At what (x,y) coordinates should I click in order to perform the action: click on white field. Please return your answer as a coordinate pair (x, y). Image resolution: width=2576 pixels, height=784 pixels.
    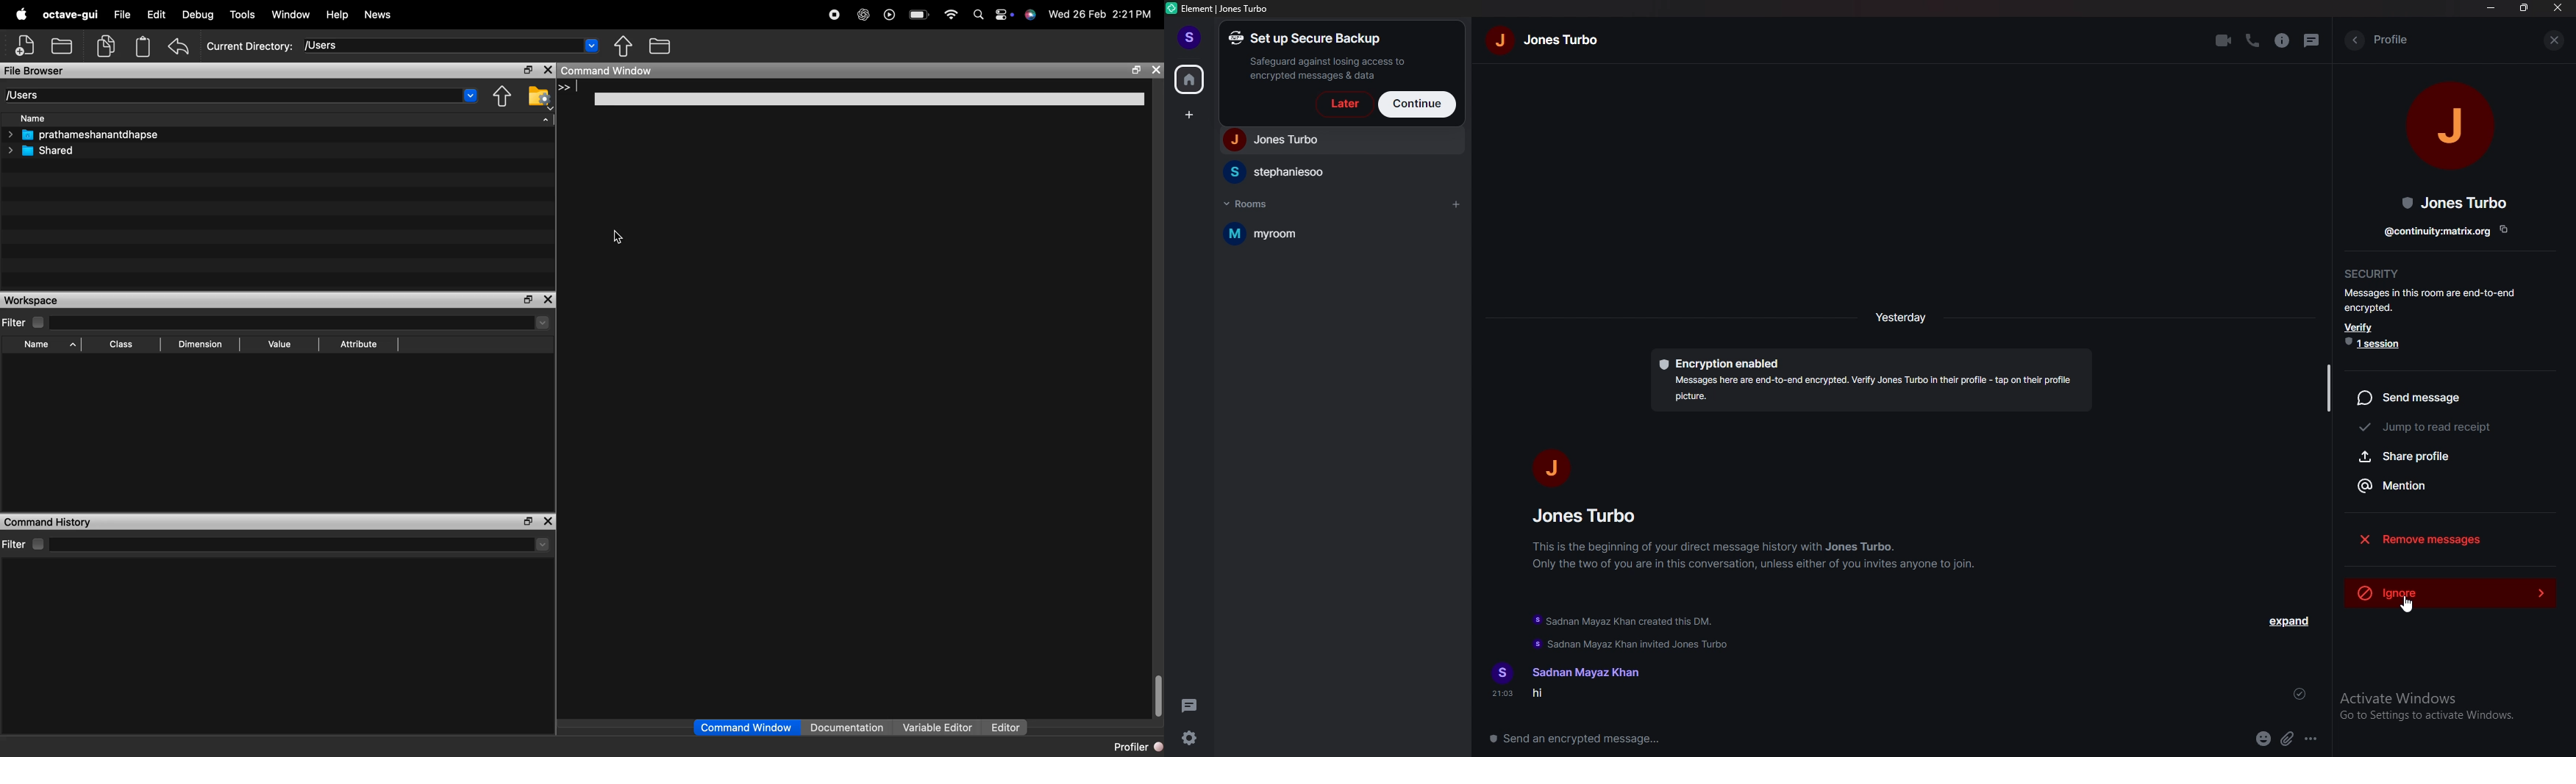
    Looking at the image, I should click on (868, 101).